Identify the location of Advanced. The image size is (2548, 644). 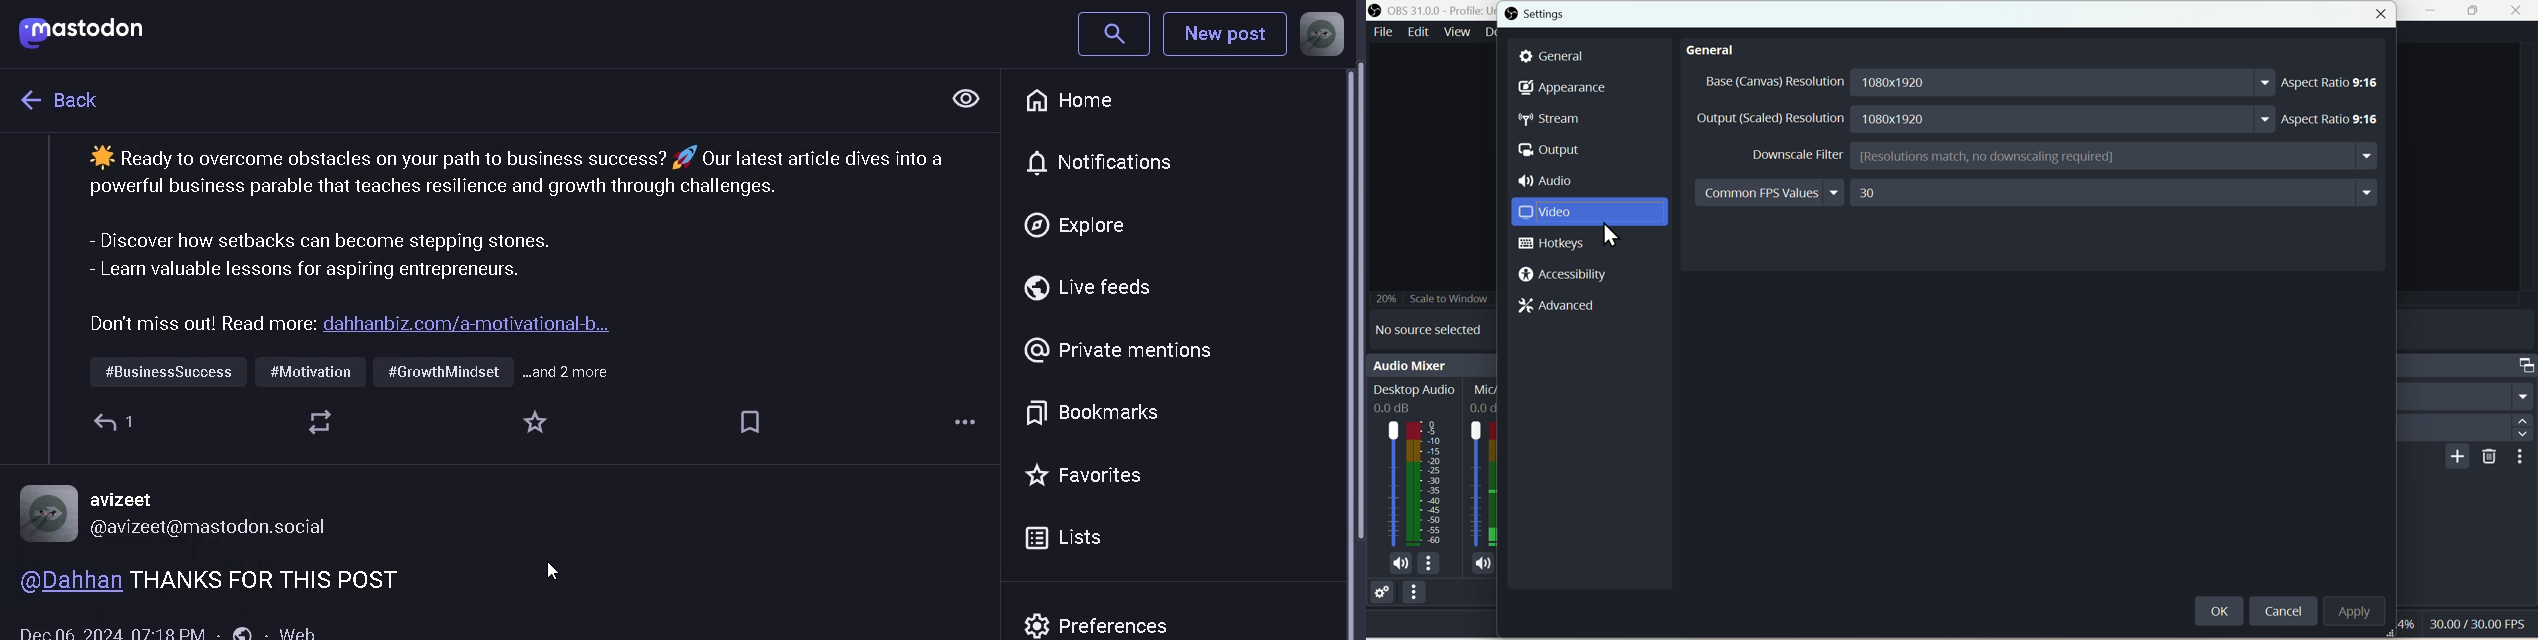
(1561, 304).